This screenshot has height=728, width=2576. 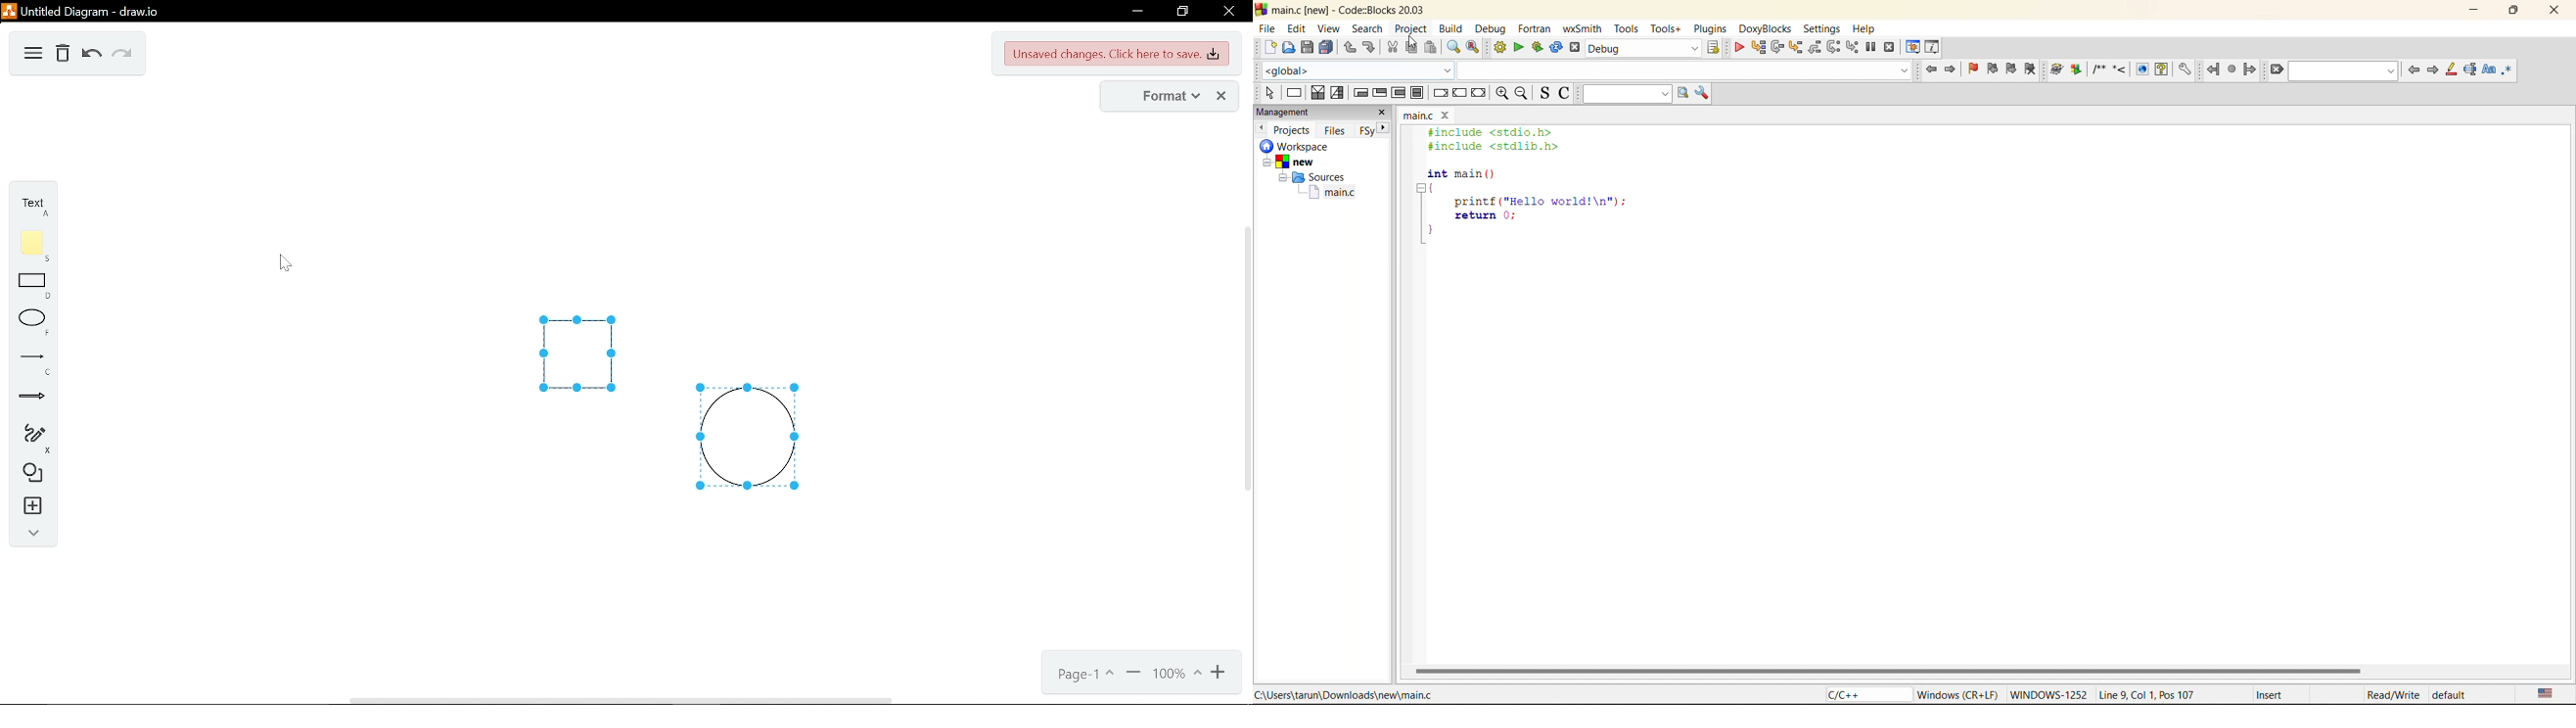 I want to click on minimize, so click(x=2479, y=12).